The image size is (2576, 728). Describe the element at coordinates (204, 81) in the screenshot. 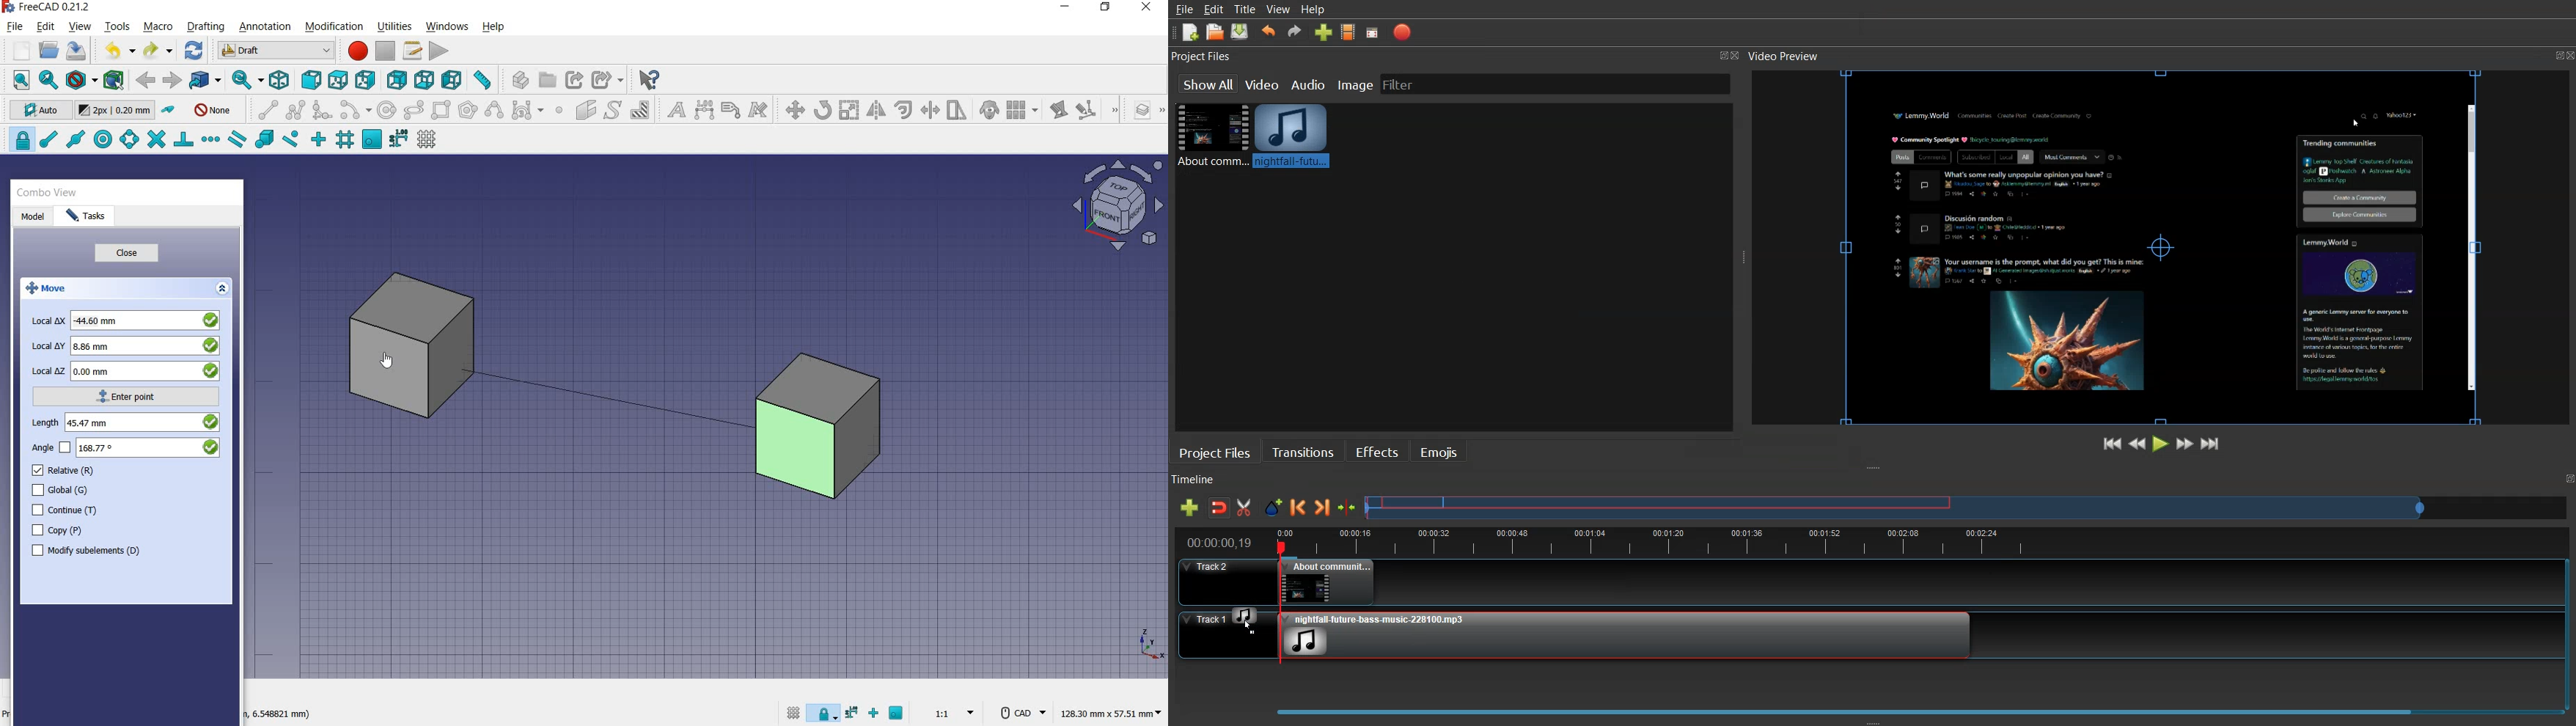

I see `go to linked objects` at that location.